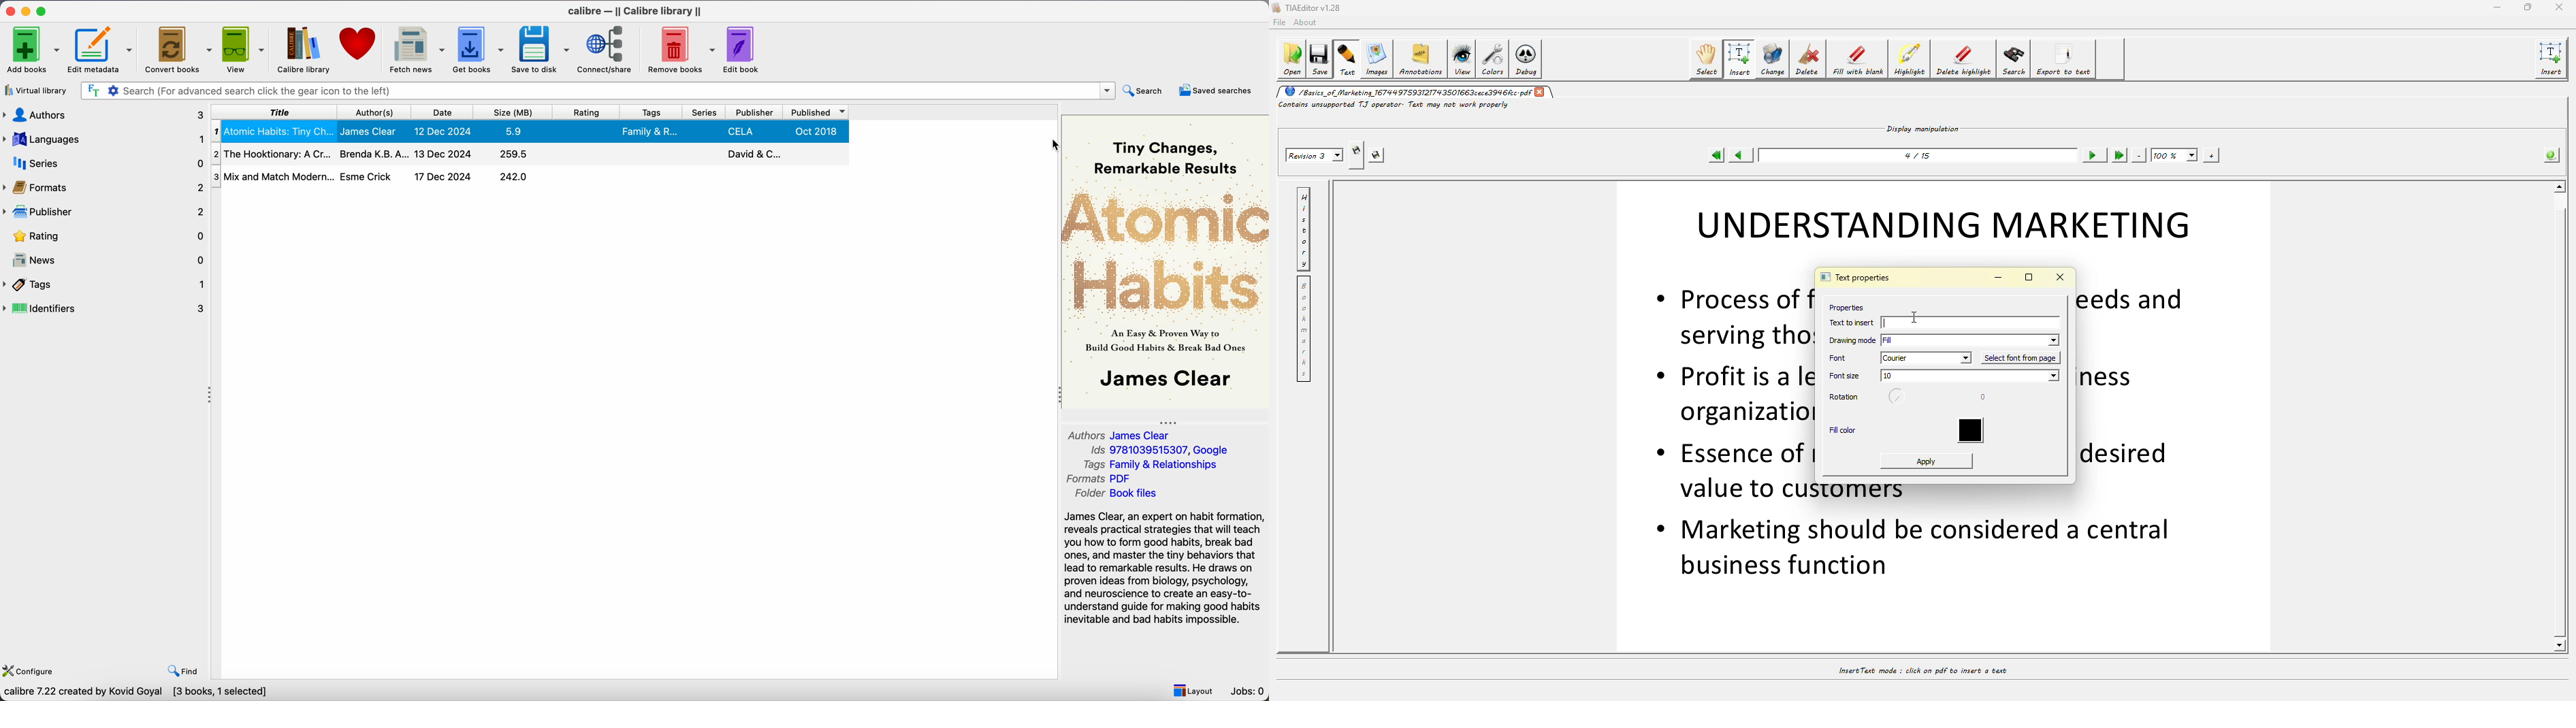 This screenshot has width=2576, height=728. Describe the element at coordinates (43, 11) in the screenshot. I see `maximize app` at that location.